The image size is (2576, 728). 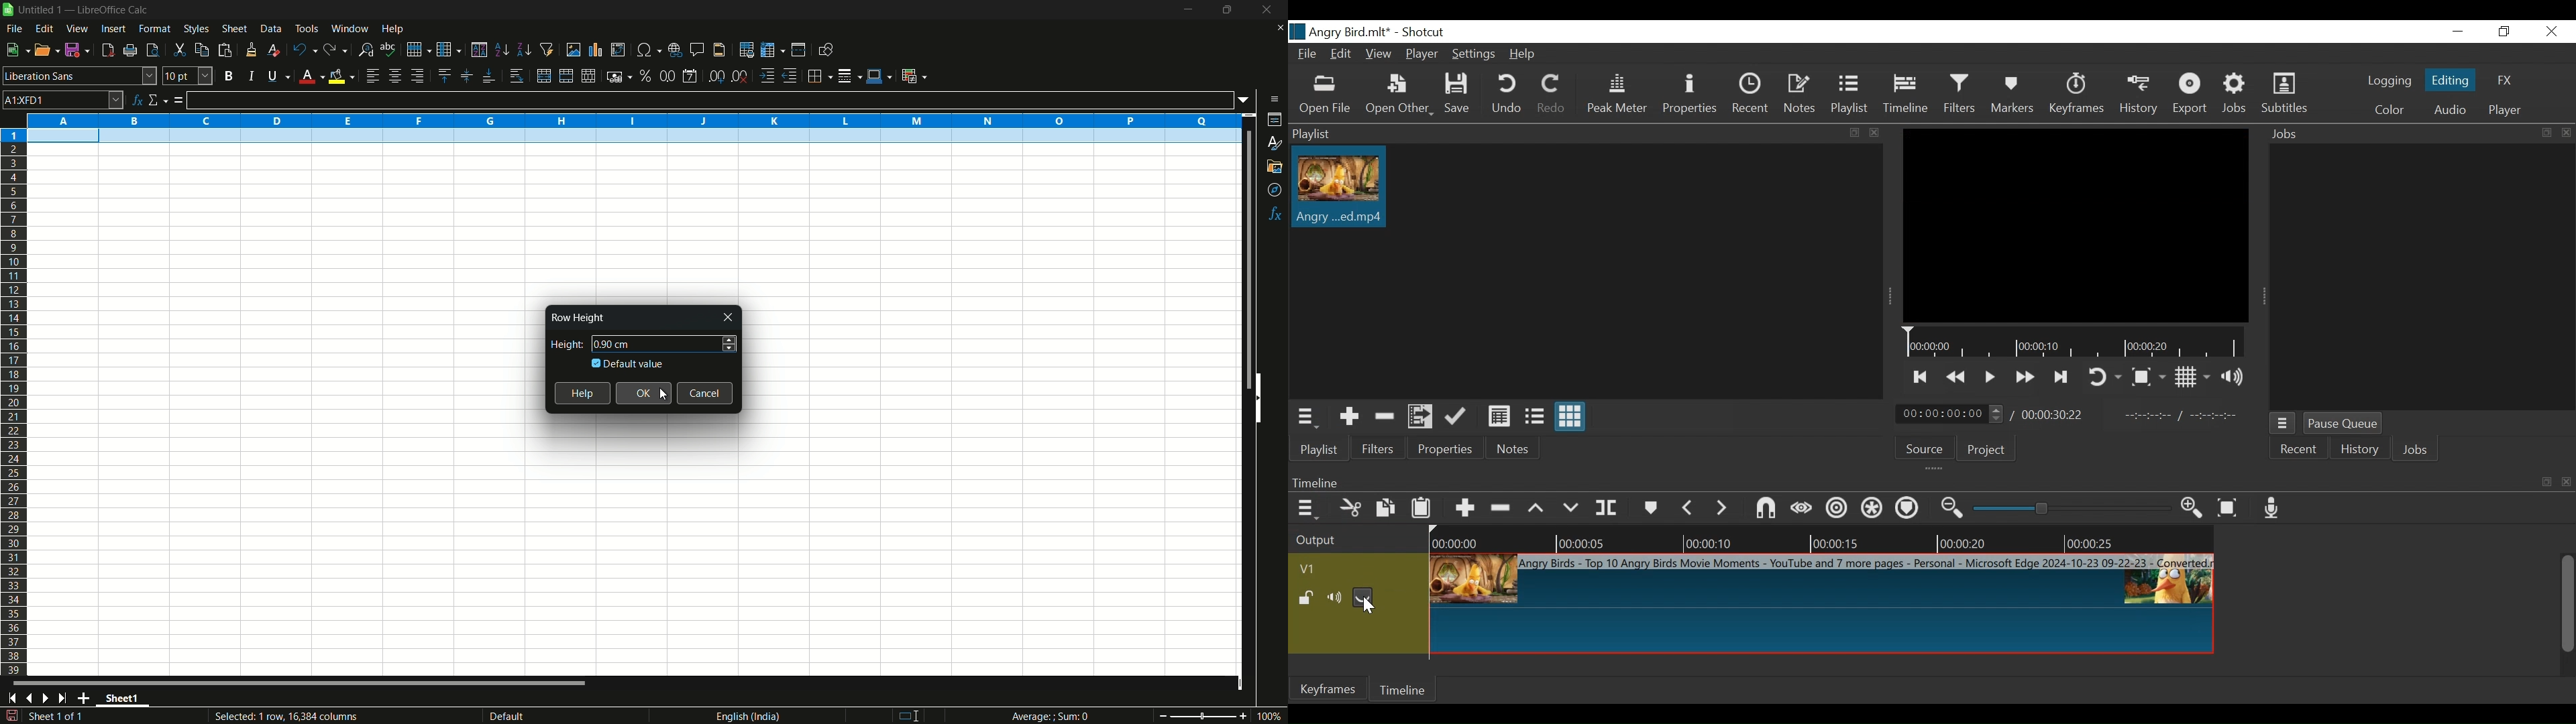 What do you see at coordinates (1326, 97) in the screenshot?
I see `Open File` at bounding box center [1326, 97].